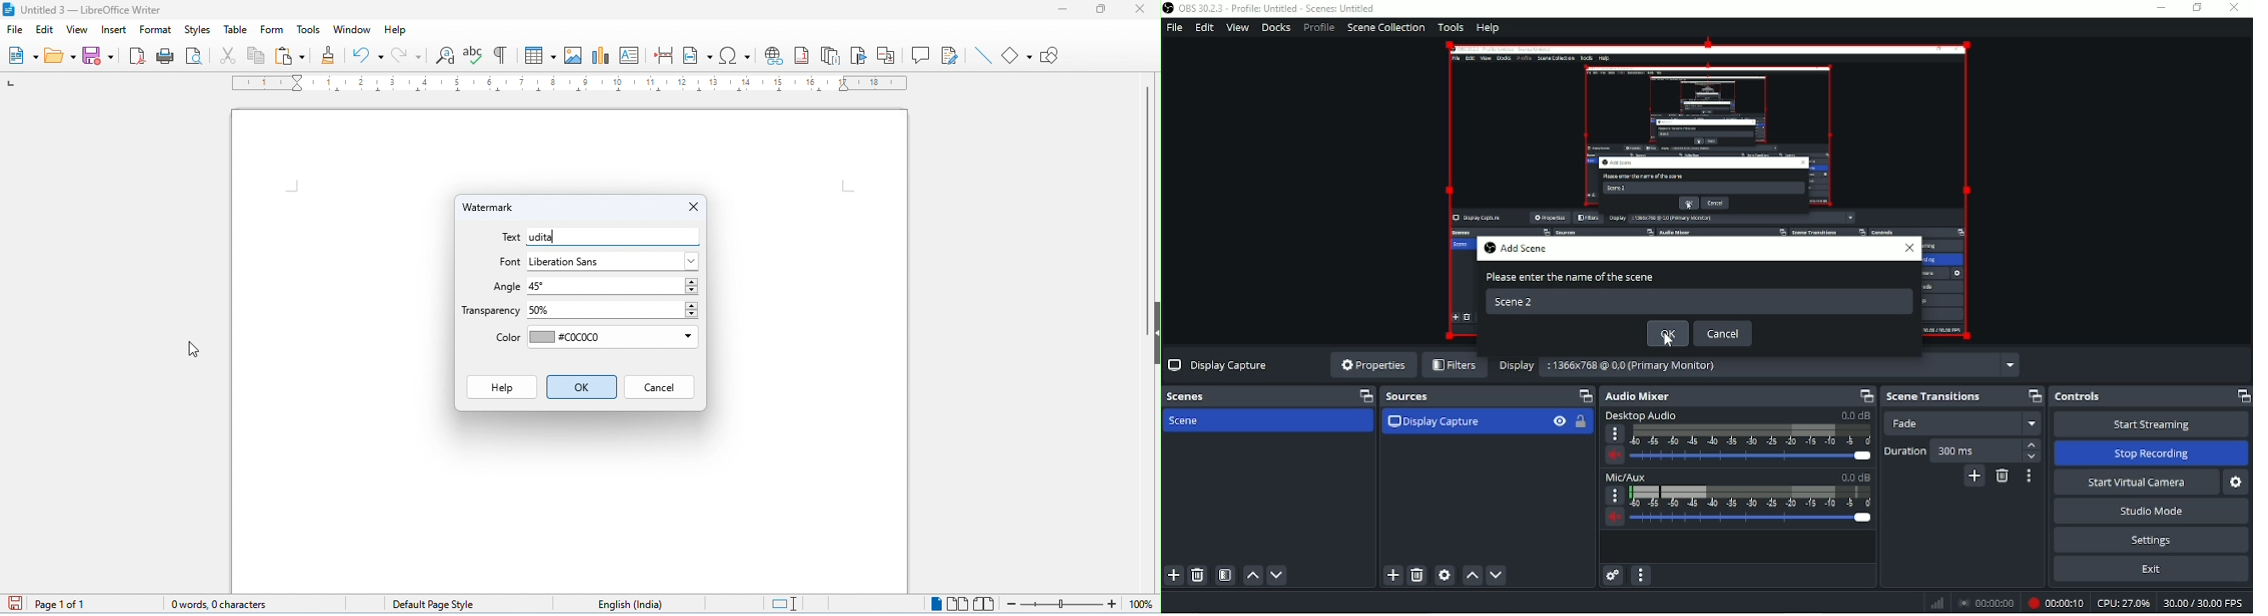 The height and width of the screenshot is (616, 2268). I want to click on copy, so click(258, 55).